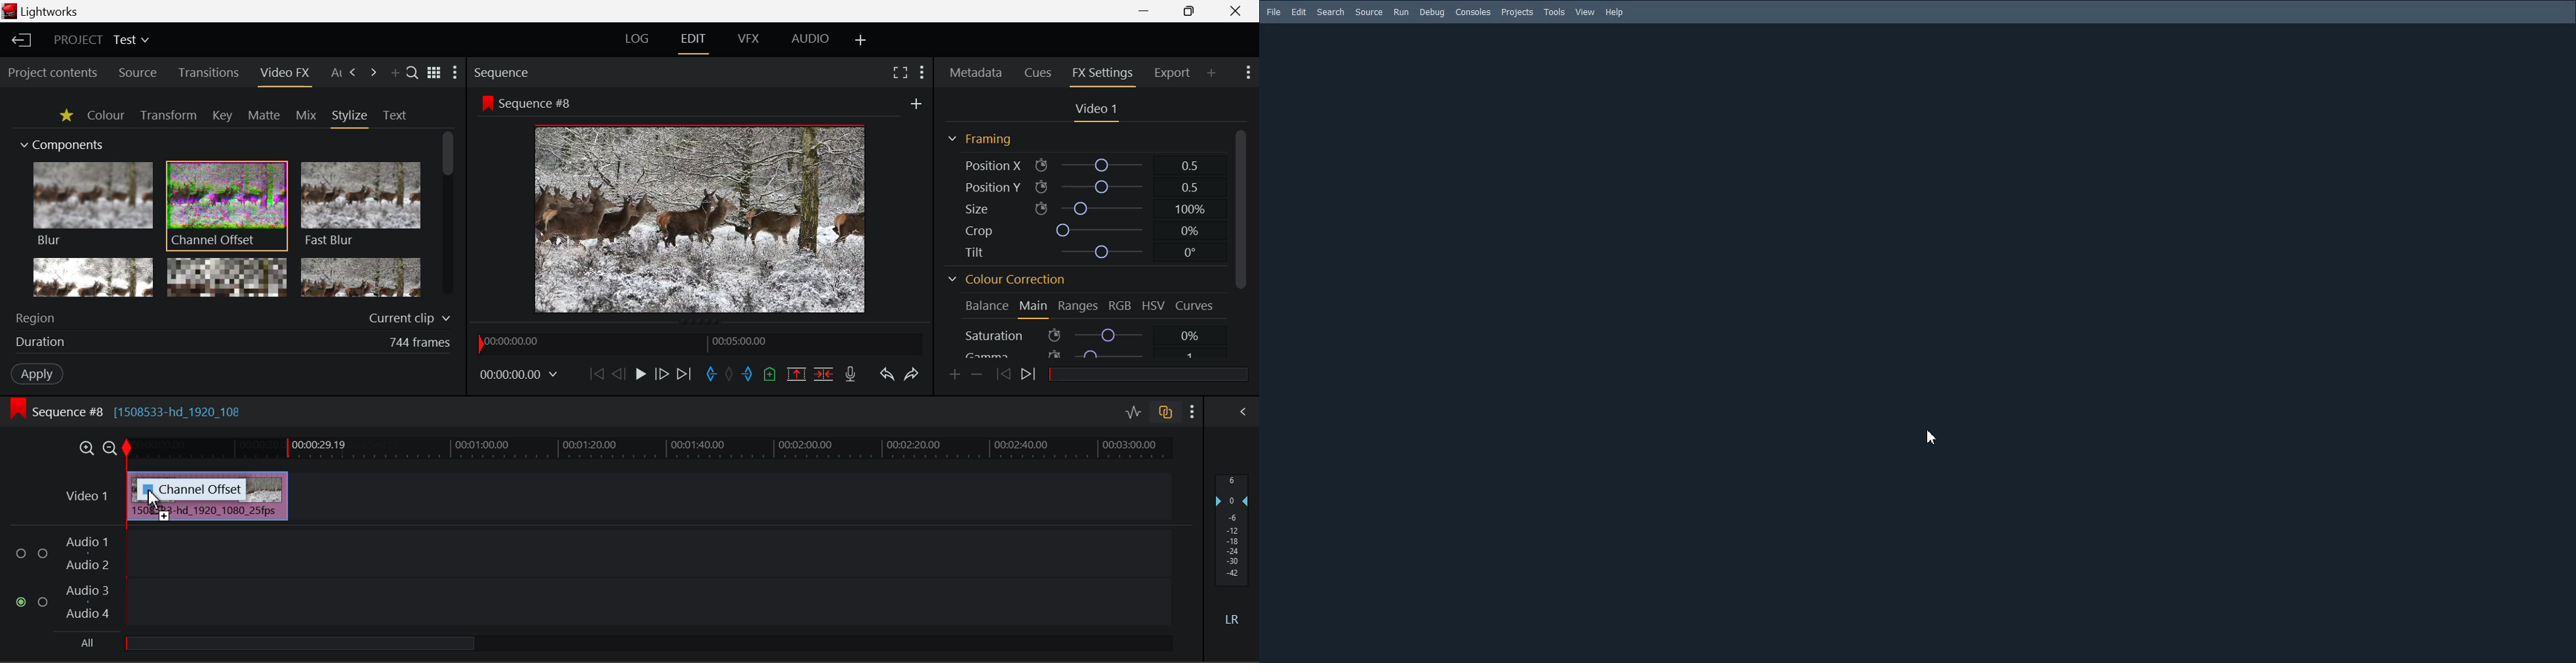 The width and height of the screenshot is (2576, 672). Describe the element at coordinates (52, 74) in the screenshot. I see `Project contents` at that location.